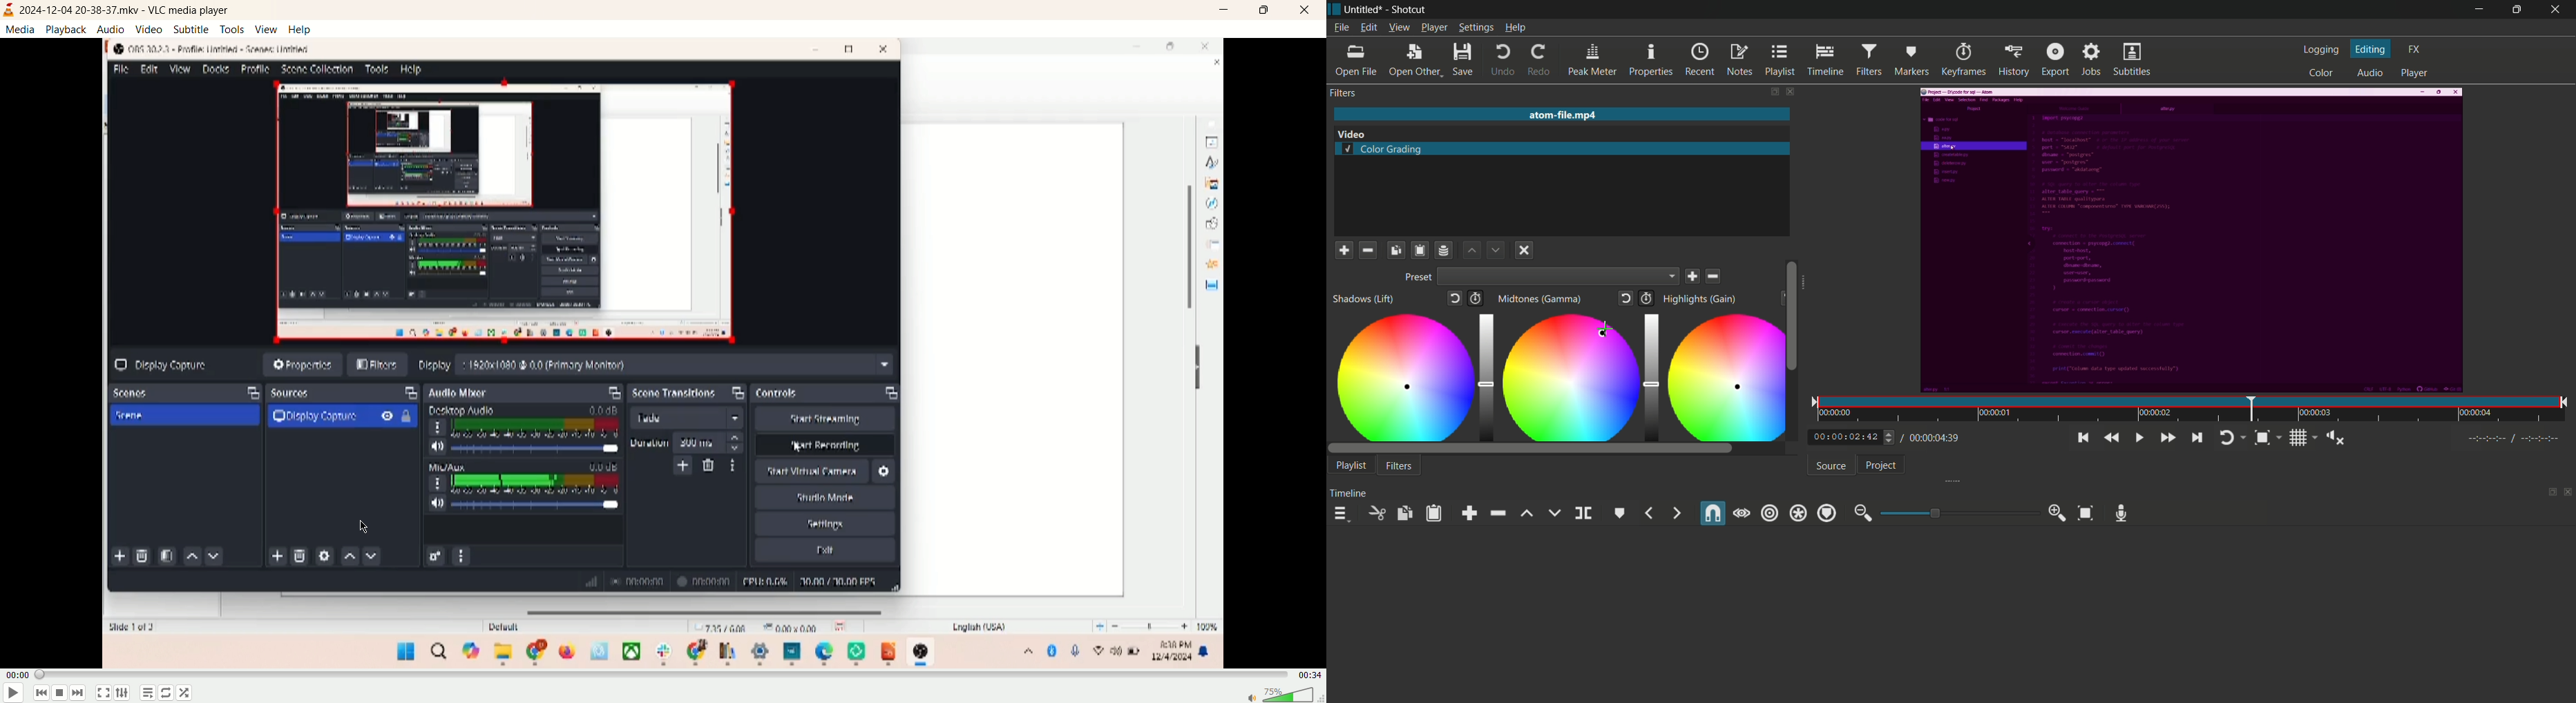 The width and height of the screenshot is (2576, 728). What do you see at coordinates (1367, 249) in the screenshot?
I see `minus` at bounding box center [1367, 249].